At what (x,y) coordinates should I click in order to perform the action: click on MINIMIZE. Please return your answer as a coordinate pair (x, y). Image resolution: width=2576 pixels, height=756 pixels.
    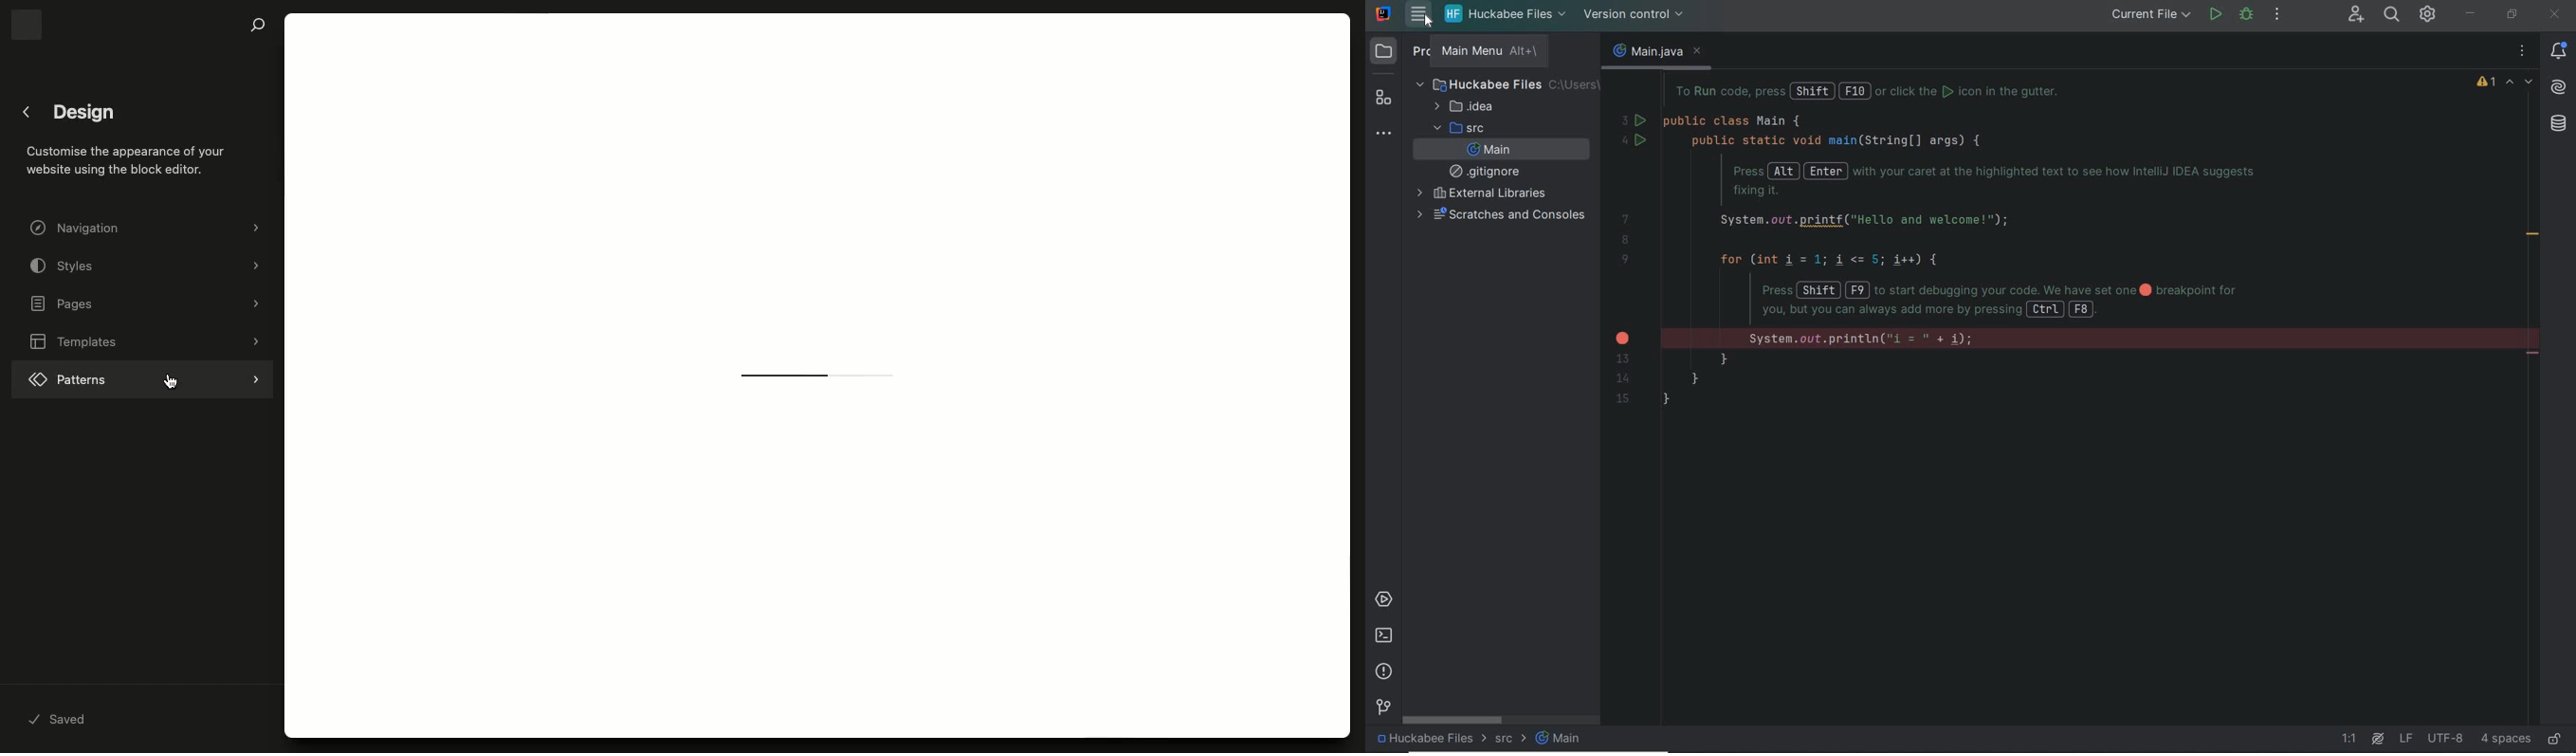
    Looking at the image, I should click on (2471, 16).